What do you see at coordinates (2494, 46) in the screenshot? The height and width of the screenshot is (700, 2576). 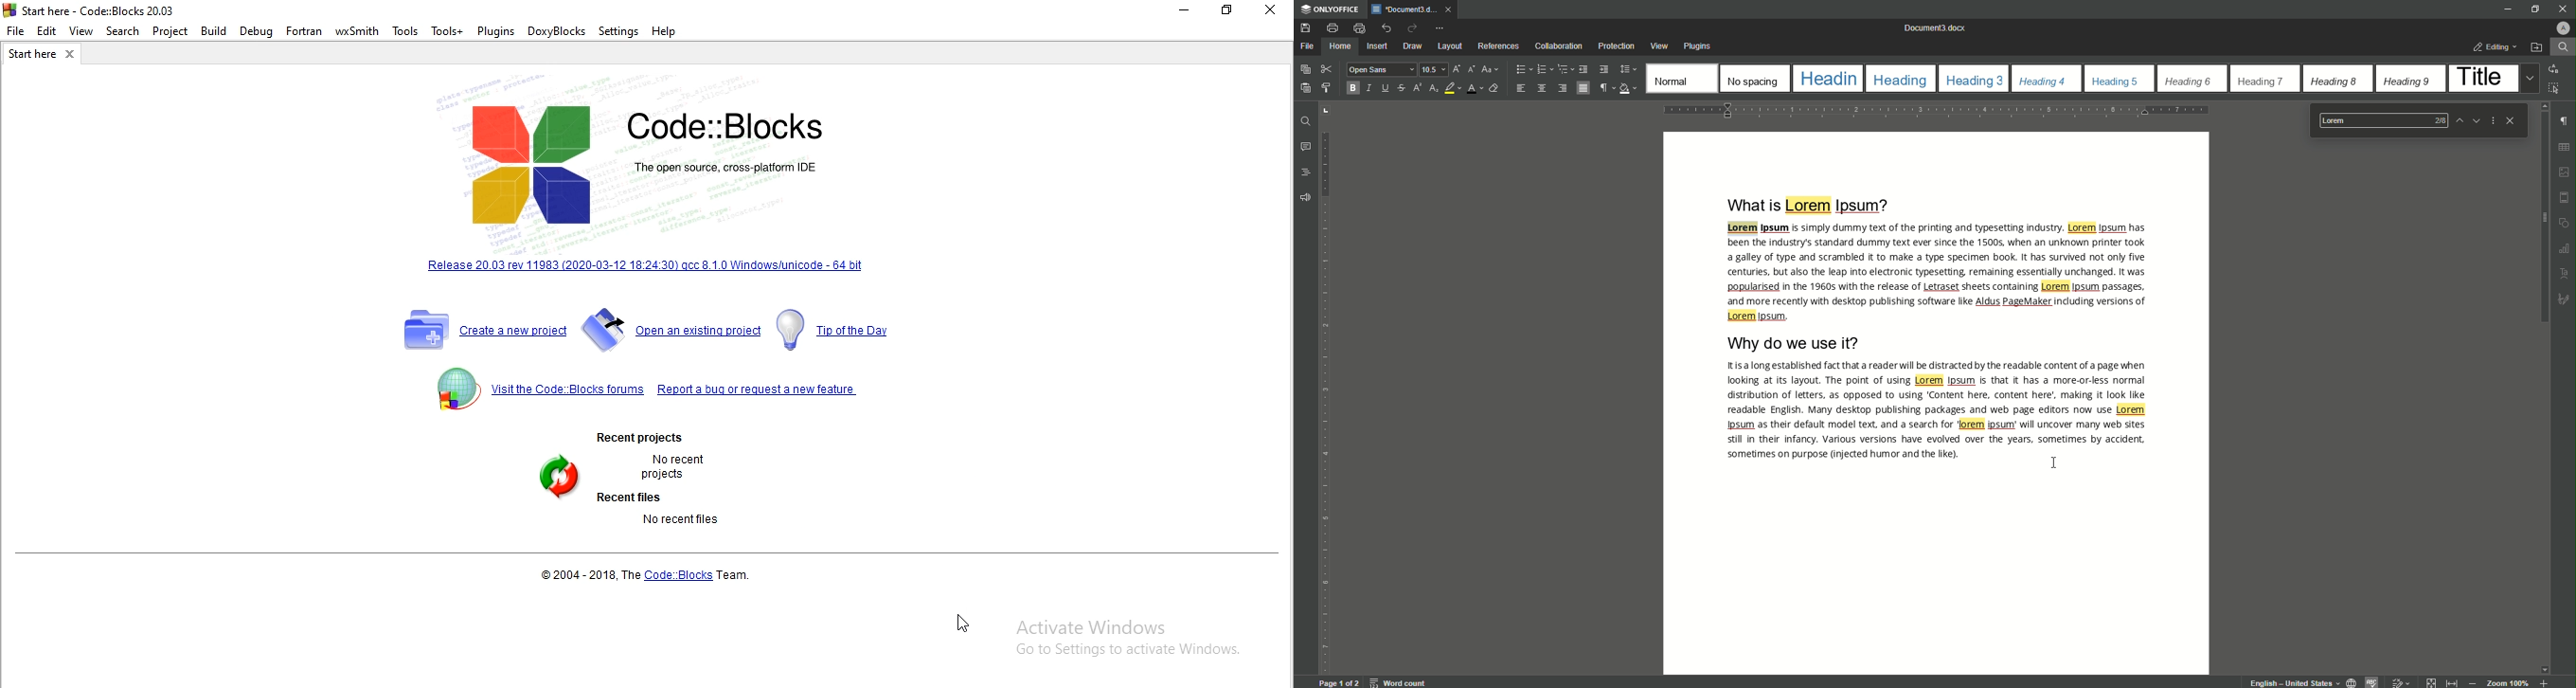 I see `Editing` at bounding box center [2494, 46].